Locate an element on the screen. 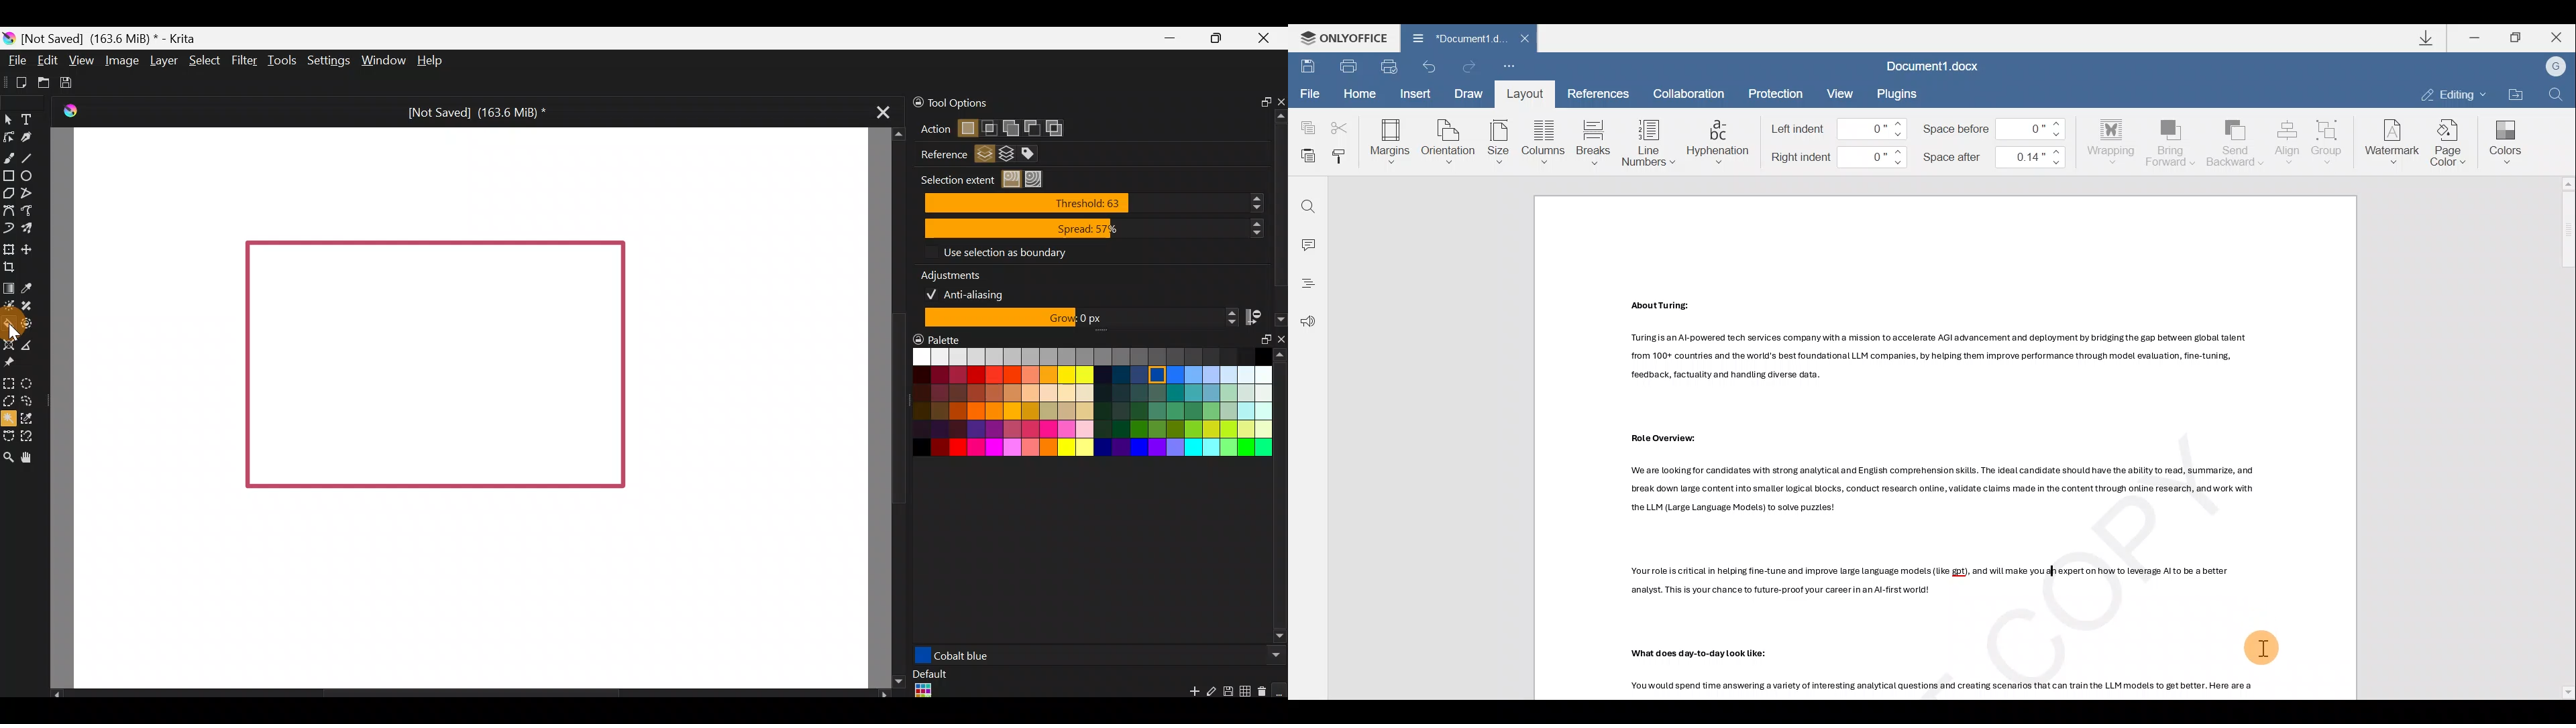  Tool options is located at coordinates (985, 102).